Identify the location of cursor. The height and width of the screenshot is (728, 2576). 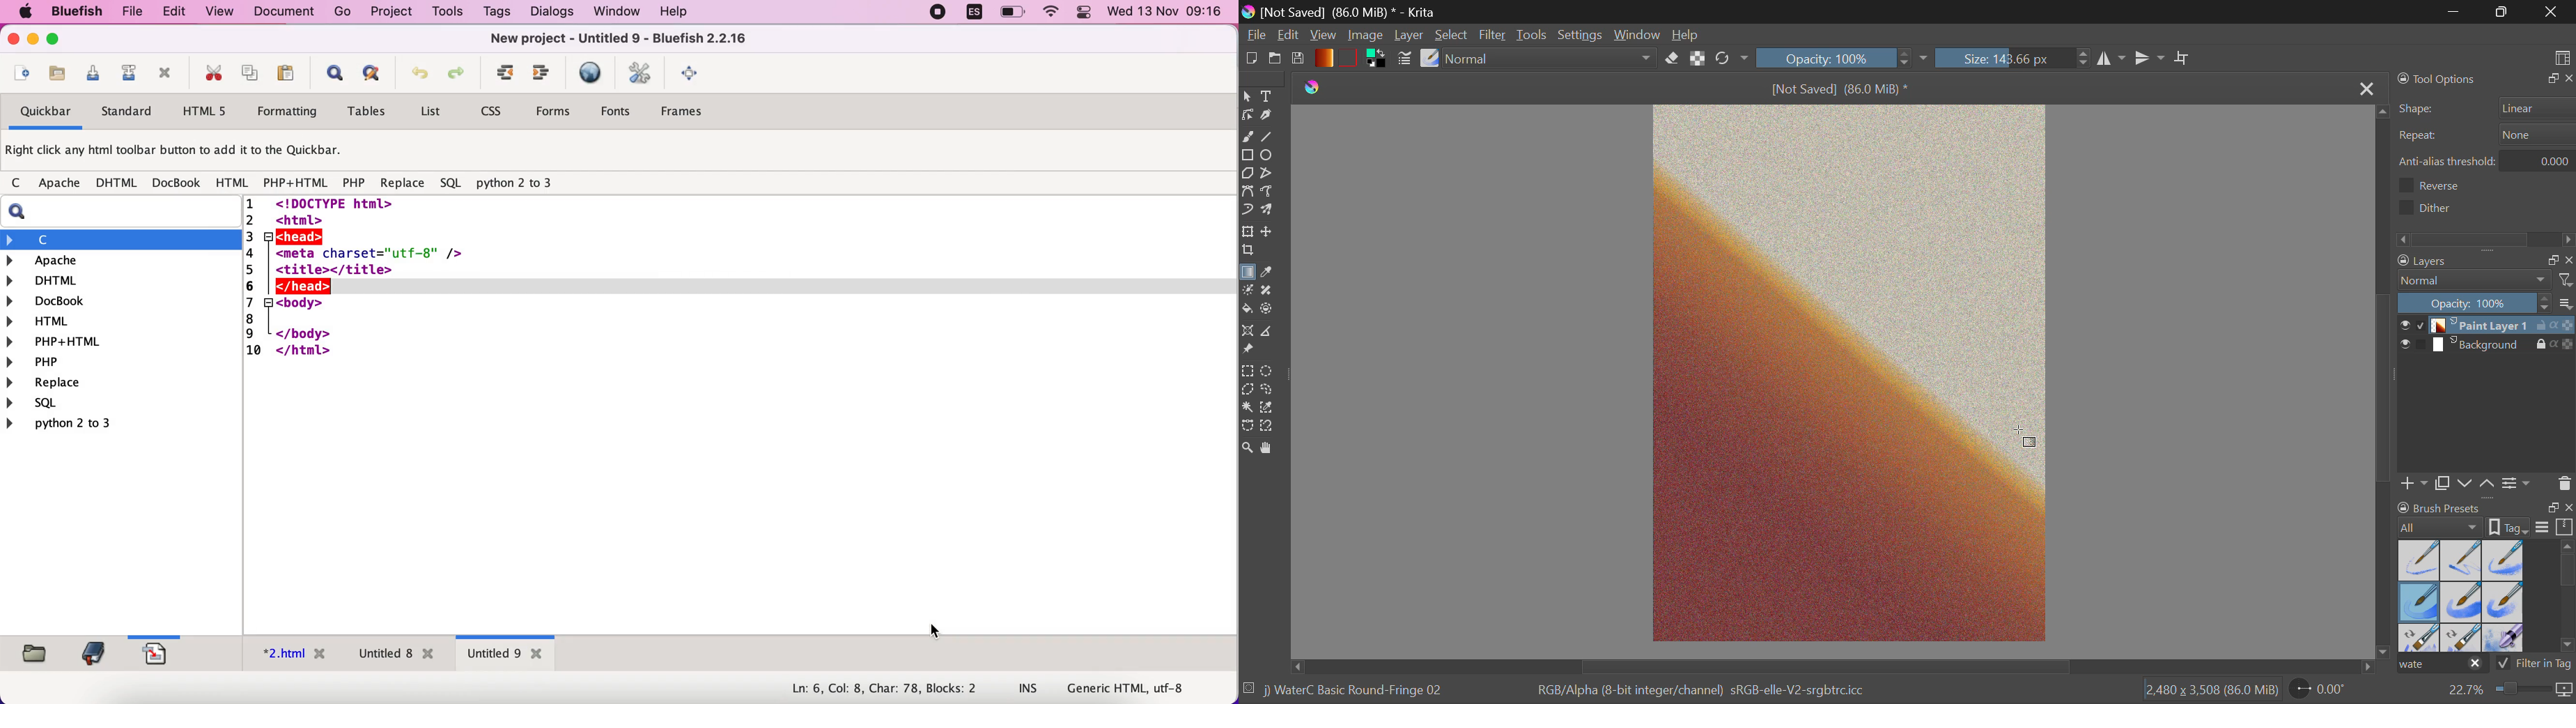
(934, 633).